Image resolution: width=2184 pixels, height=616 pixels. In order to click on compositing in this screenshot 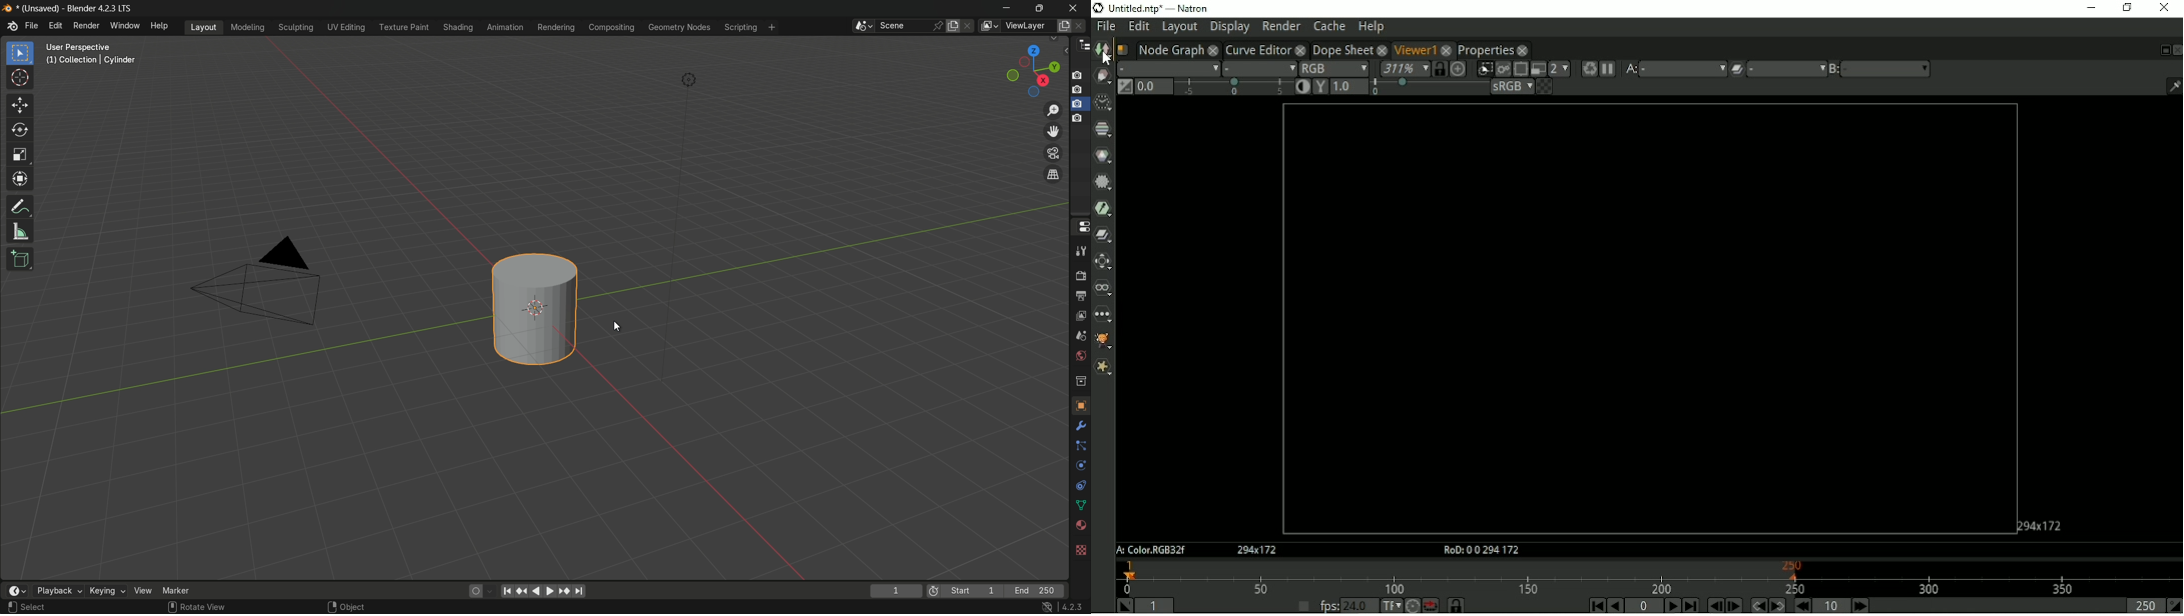, I will do `click(612, 28)`.